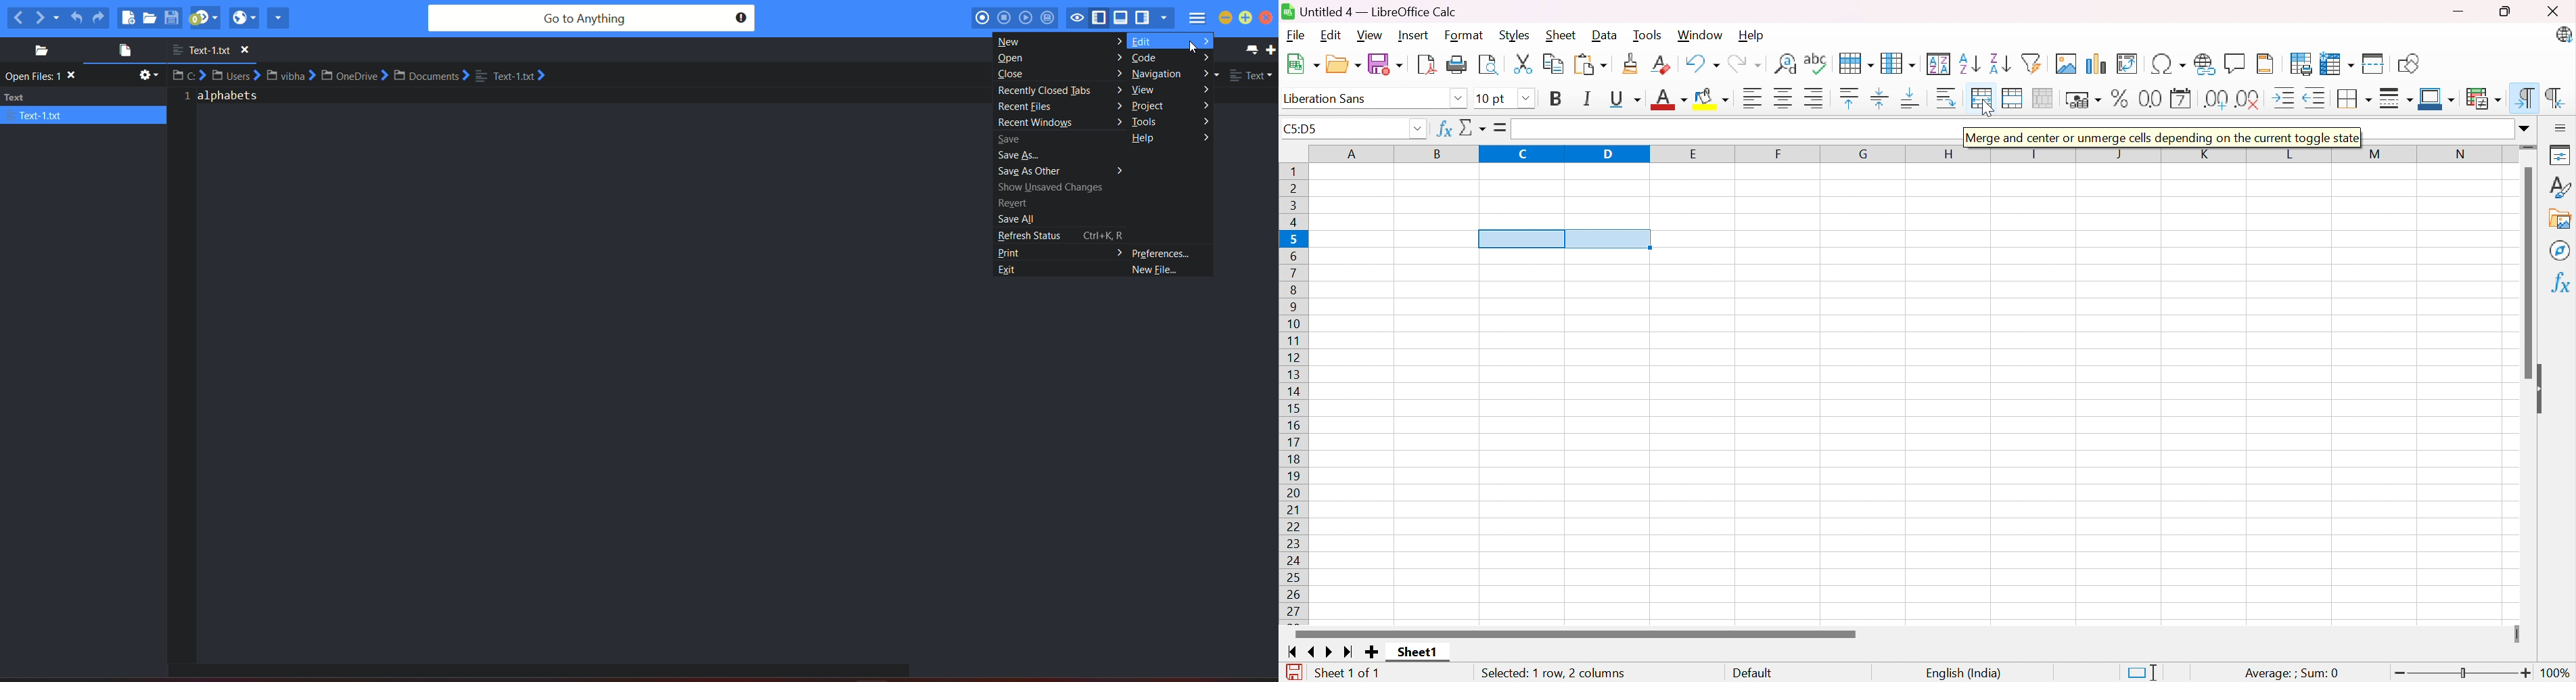 The height and width of the screenshot is (700, 2576). Describe the element at coordinates (1881, 97) in the screenshot. I see `Center Vertically` at that location.